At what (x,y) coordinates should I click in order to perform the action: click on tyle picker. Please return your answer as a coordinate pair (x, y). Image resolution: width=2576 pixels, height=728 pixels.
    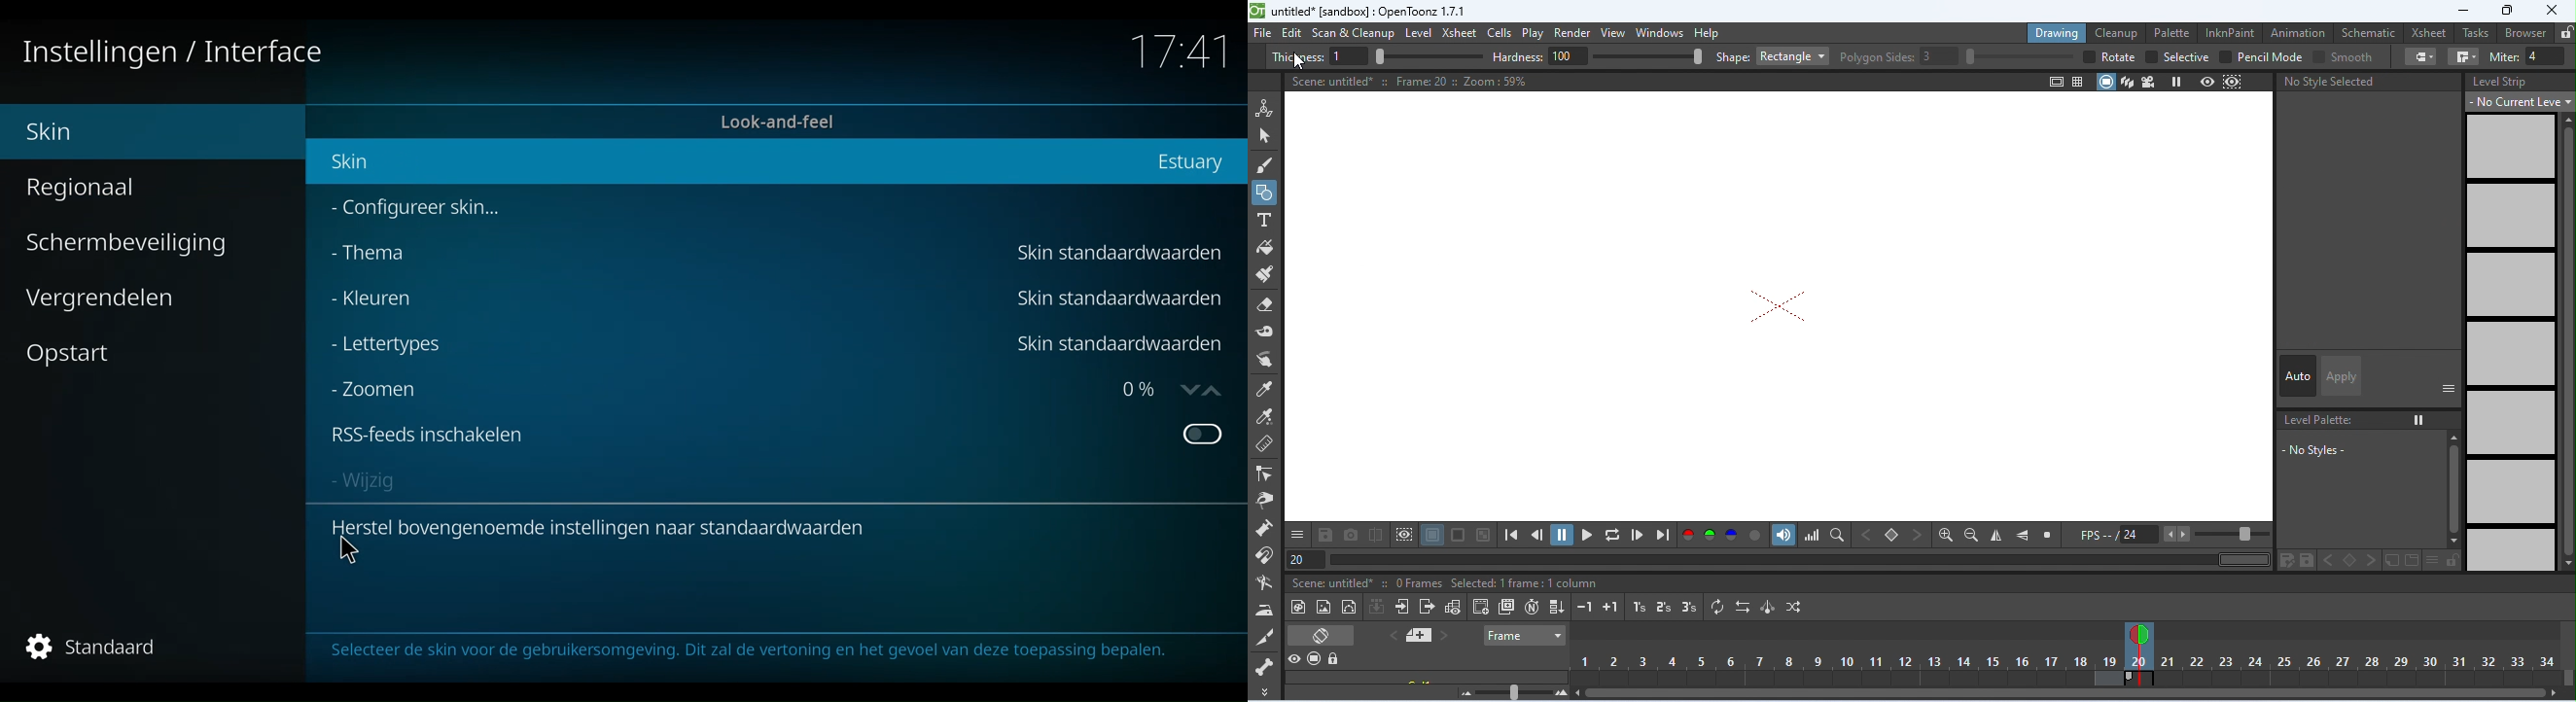
    Looking at the image, I should click on (1264, 387).